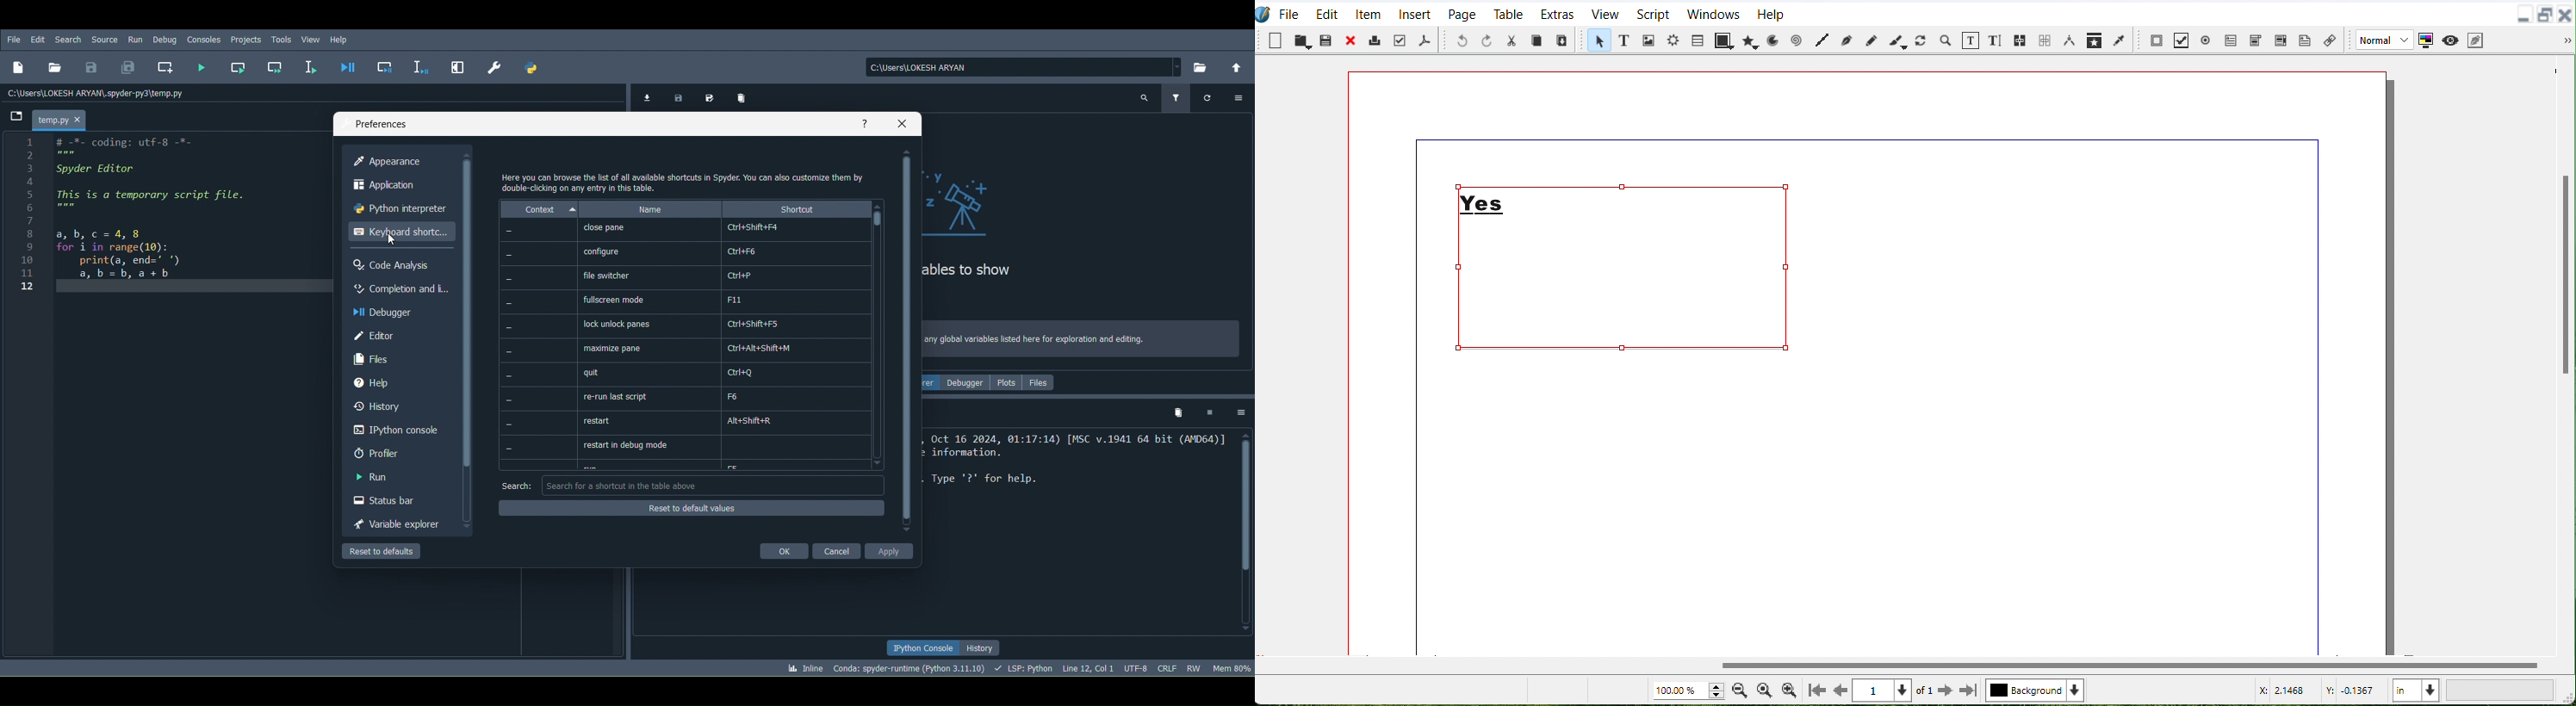 This screenshot has width=2576, height=728. Describe the element at coordinates (1969, 691) in the screenshot. I see `Go to last page` at that location.